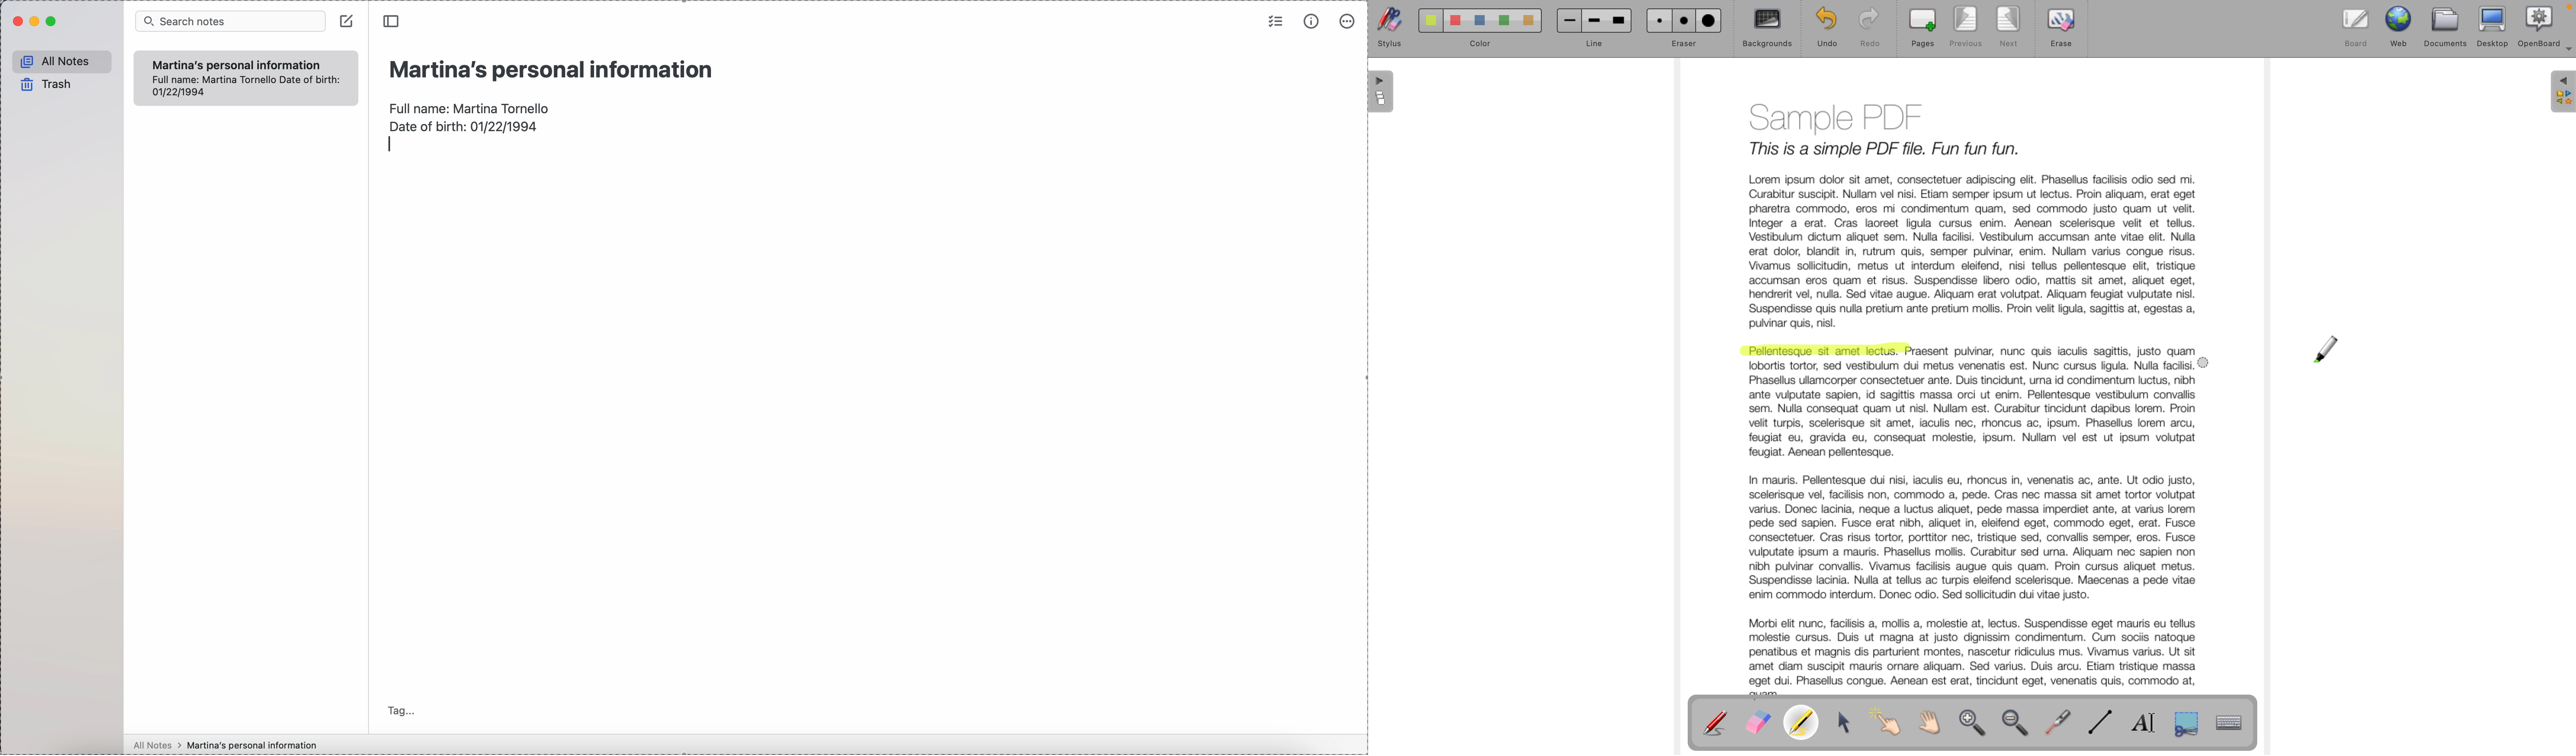 This screenshot has height=756, width=2576. Describe the element at coordinates (550, 69) in the screenshot. I see `title: Martina's personal information` at that location.